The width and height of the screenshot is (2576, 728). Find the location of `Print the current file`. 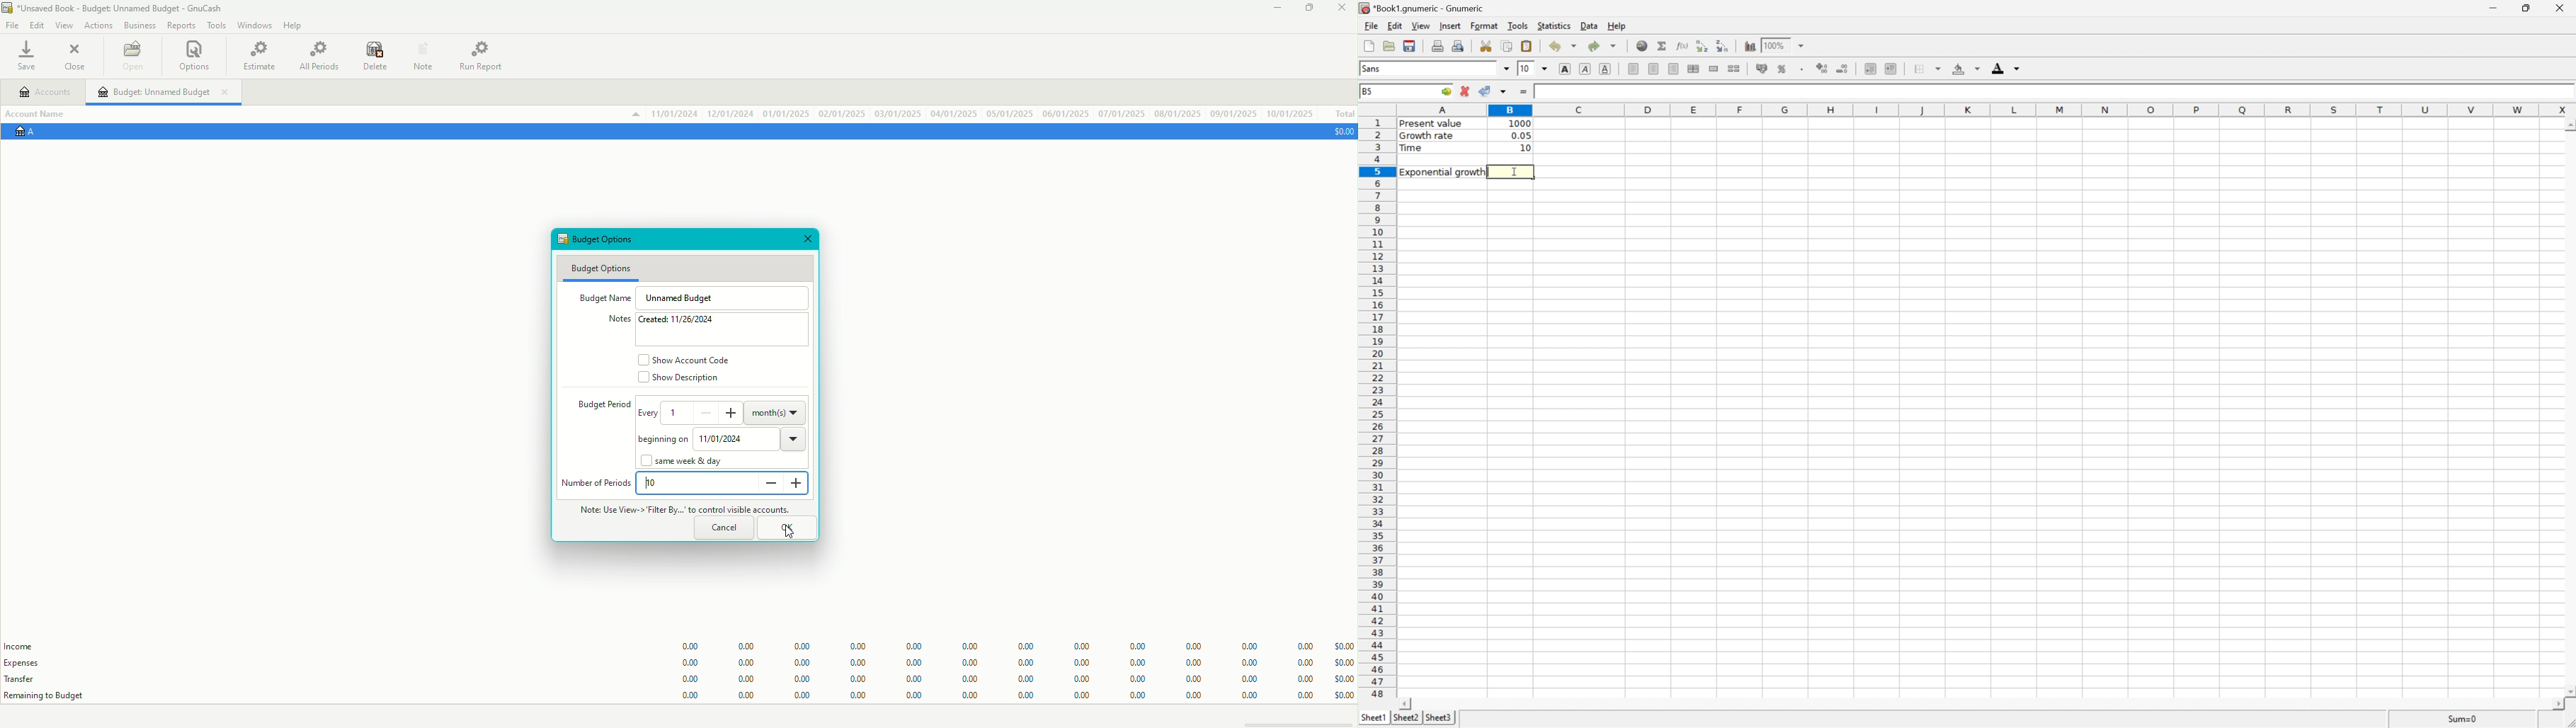

Print the current file is located at coordinates (1438, 46).